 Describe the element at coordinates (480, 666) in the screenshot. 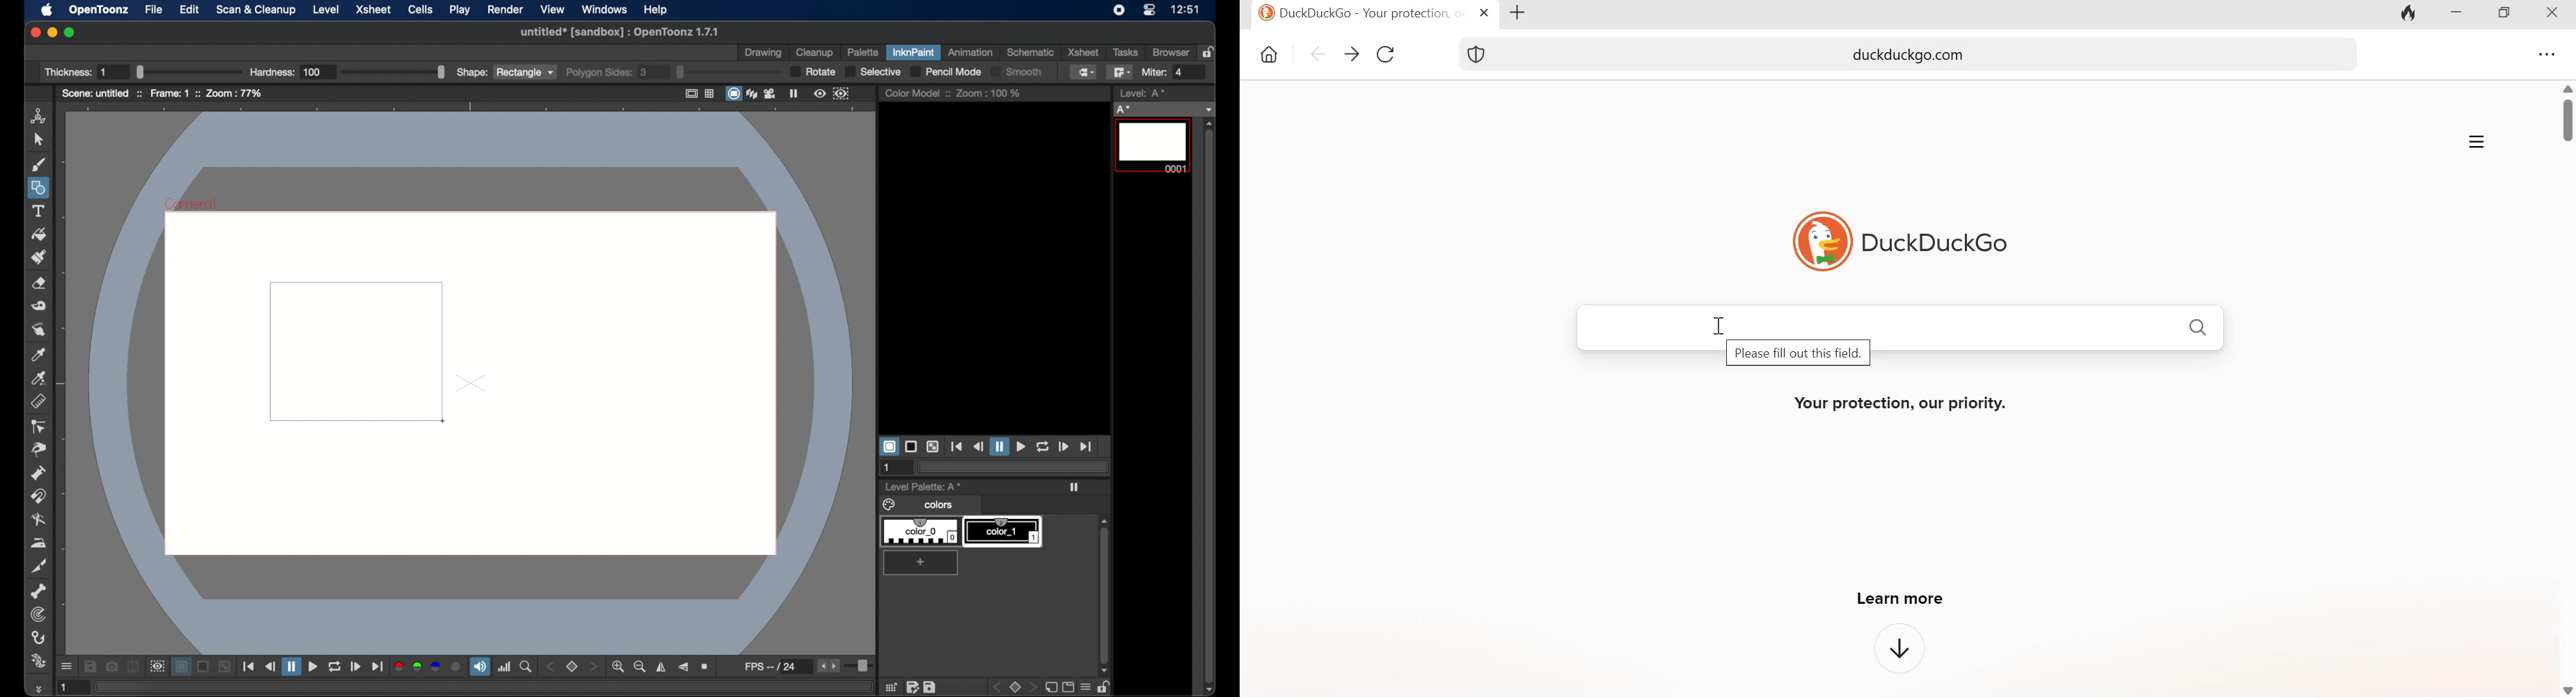

I see `volume` at that location.